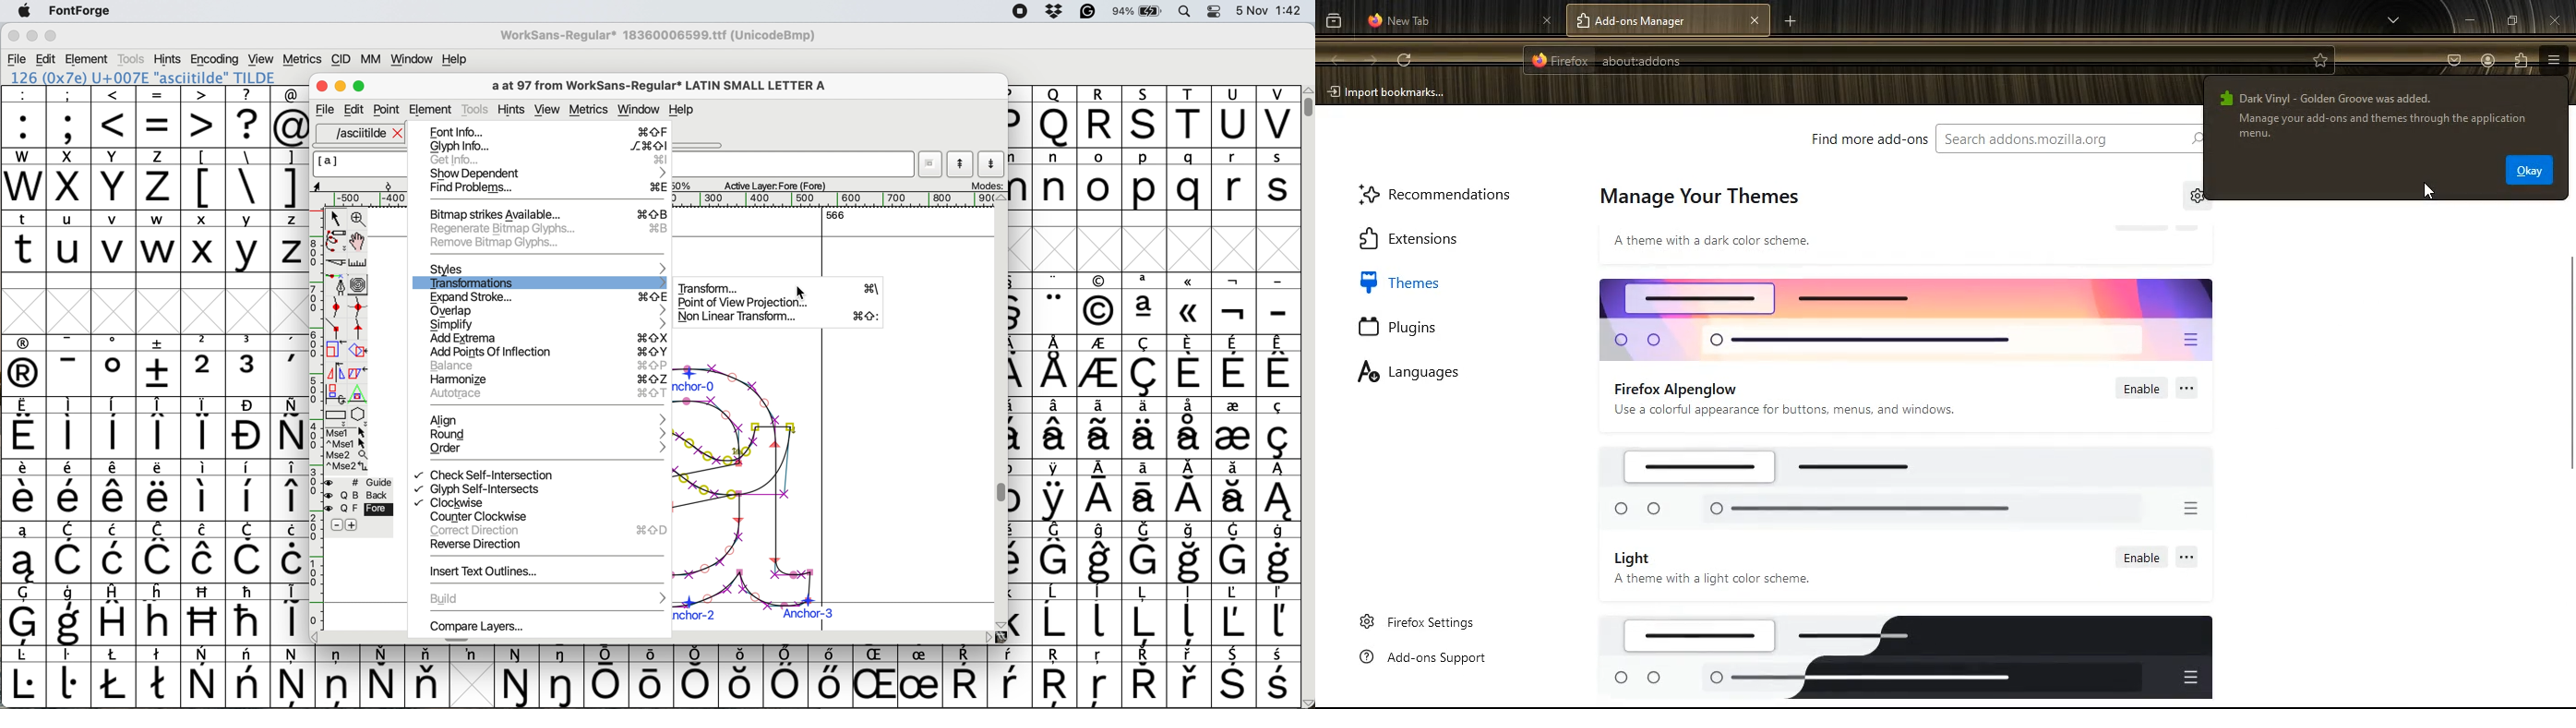 This screenshot has height=728, width=2576. Describe the element at coordinates (1145, 490) in the screenshot. I see `symbol` at that location.